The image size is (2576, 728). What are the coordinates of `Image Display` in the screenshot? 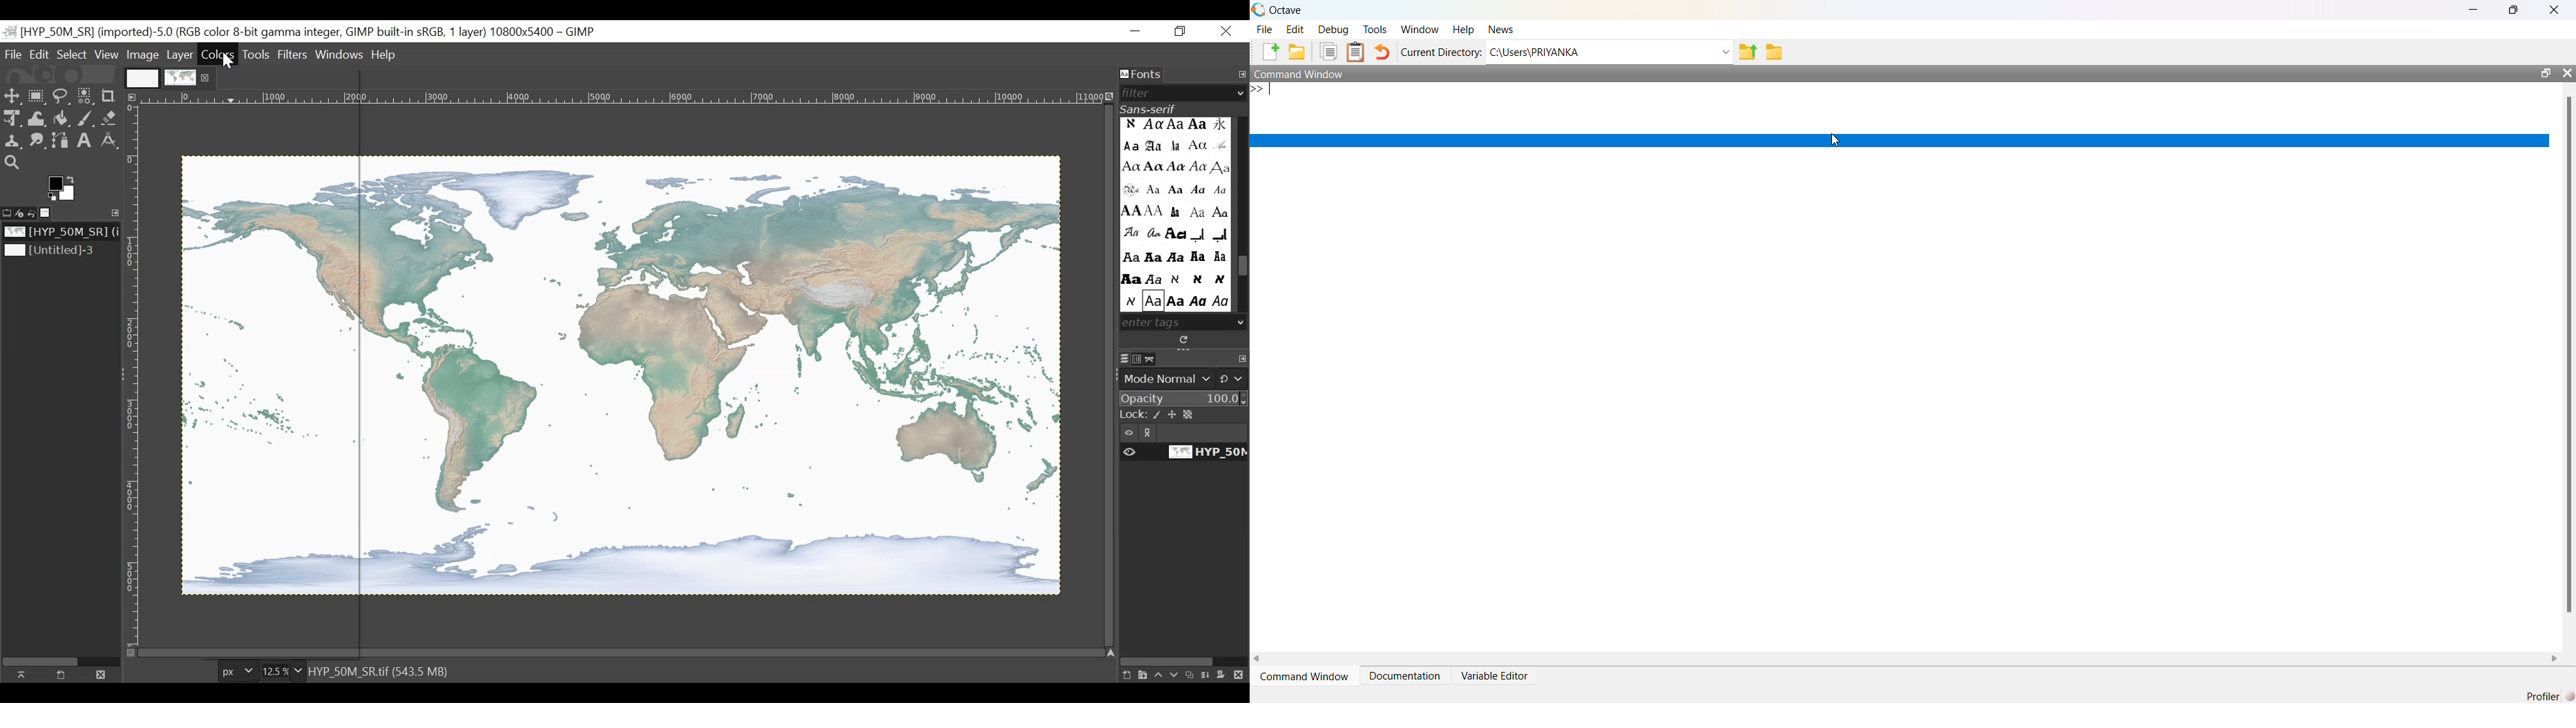 It's located at (169, 77).